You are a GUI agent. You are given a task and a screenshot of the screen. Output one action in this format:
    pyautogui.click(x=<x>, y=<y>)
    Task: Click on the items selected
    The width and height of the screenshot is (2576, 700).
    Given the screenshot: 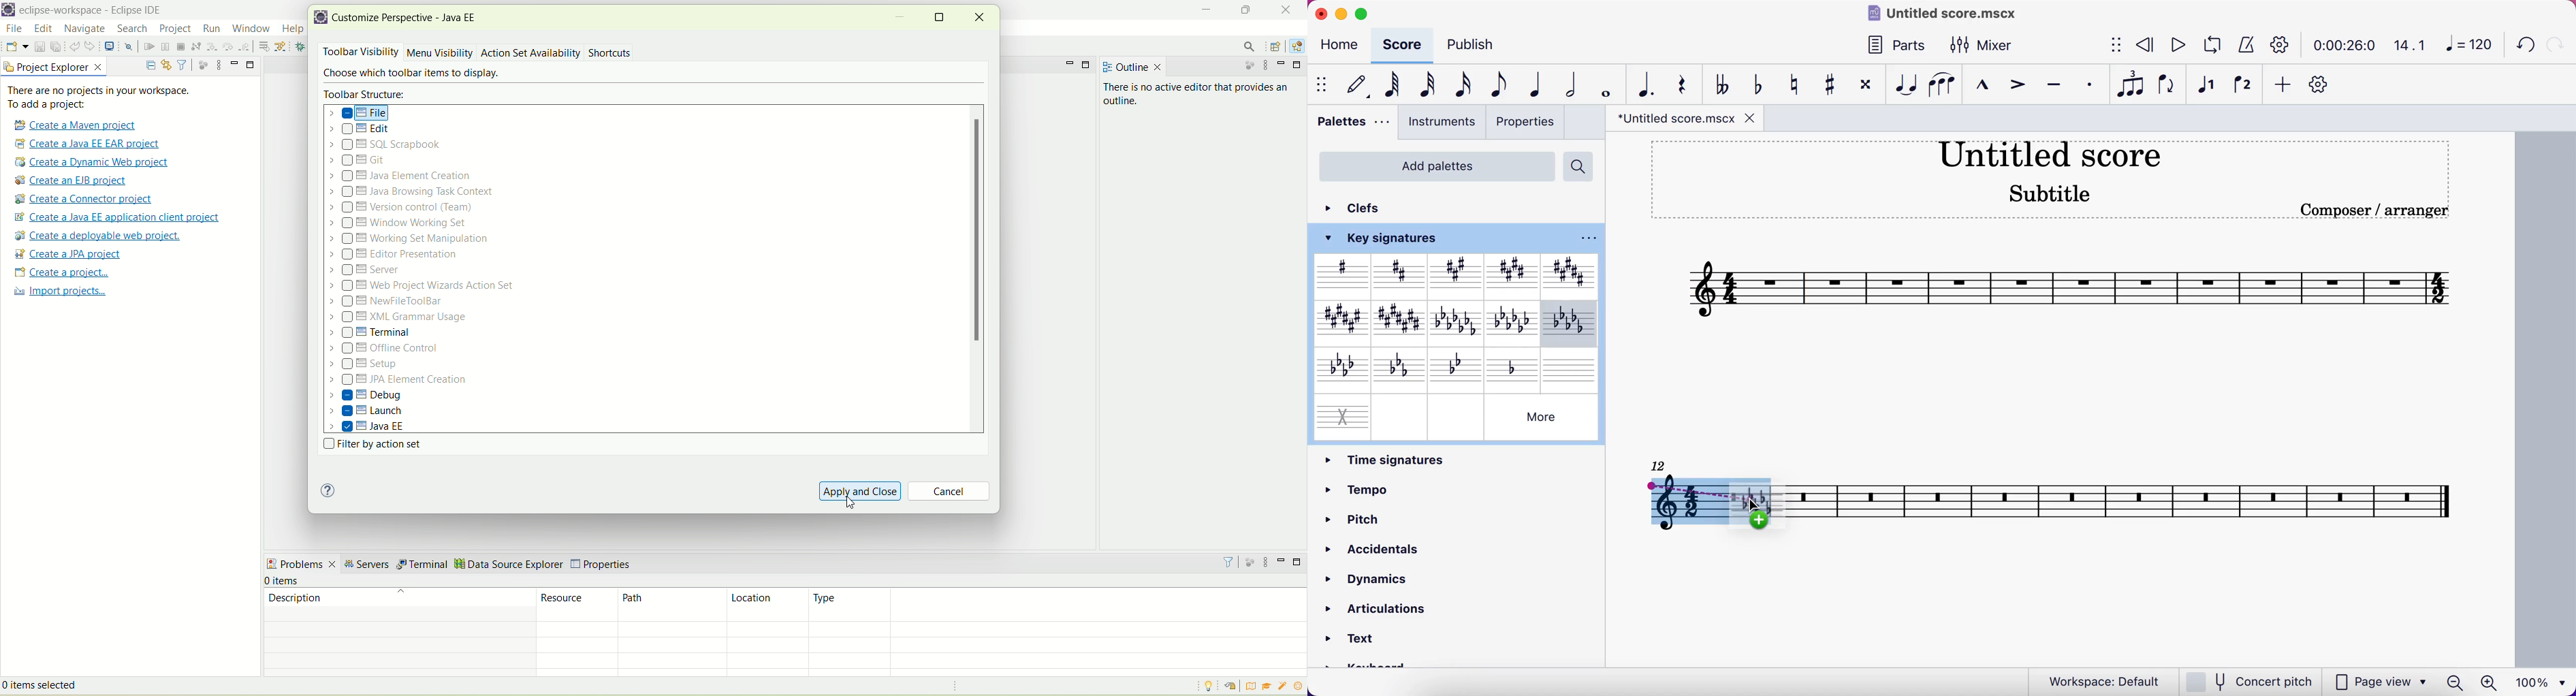 What is the action you would take?
    pyautogui.click(x=61, y=684)
    